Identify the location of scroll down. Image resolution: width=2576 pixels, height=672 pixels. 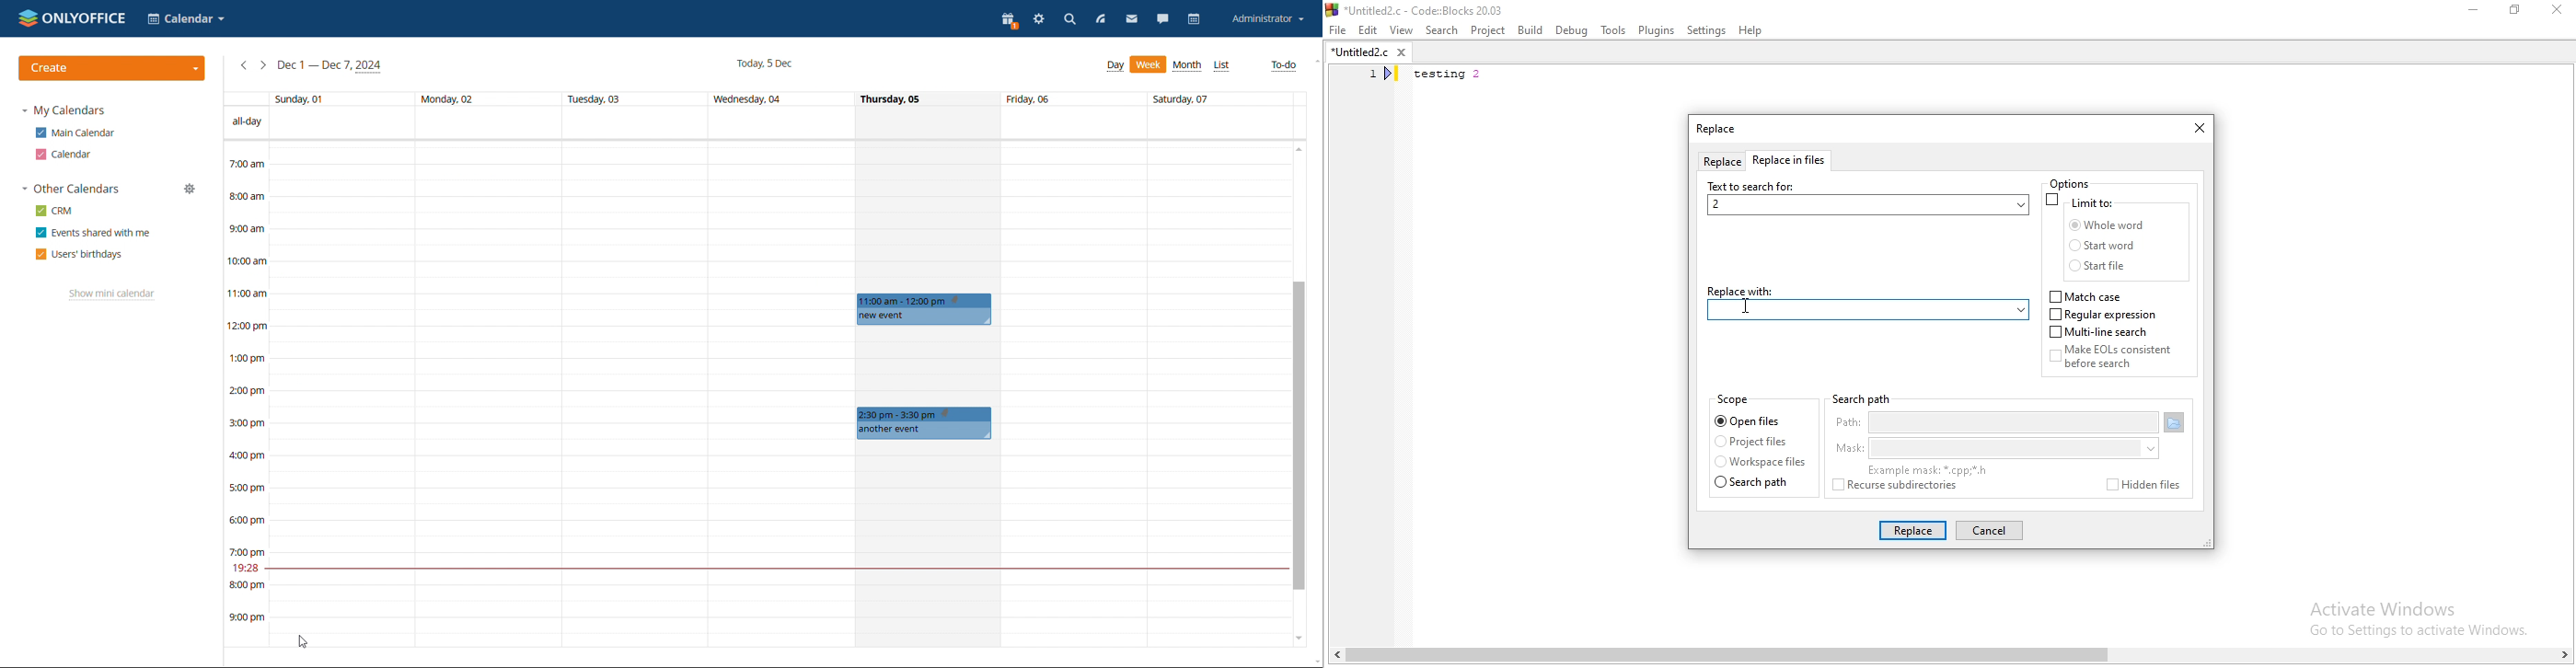
(1298, 638).